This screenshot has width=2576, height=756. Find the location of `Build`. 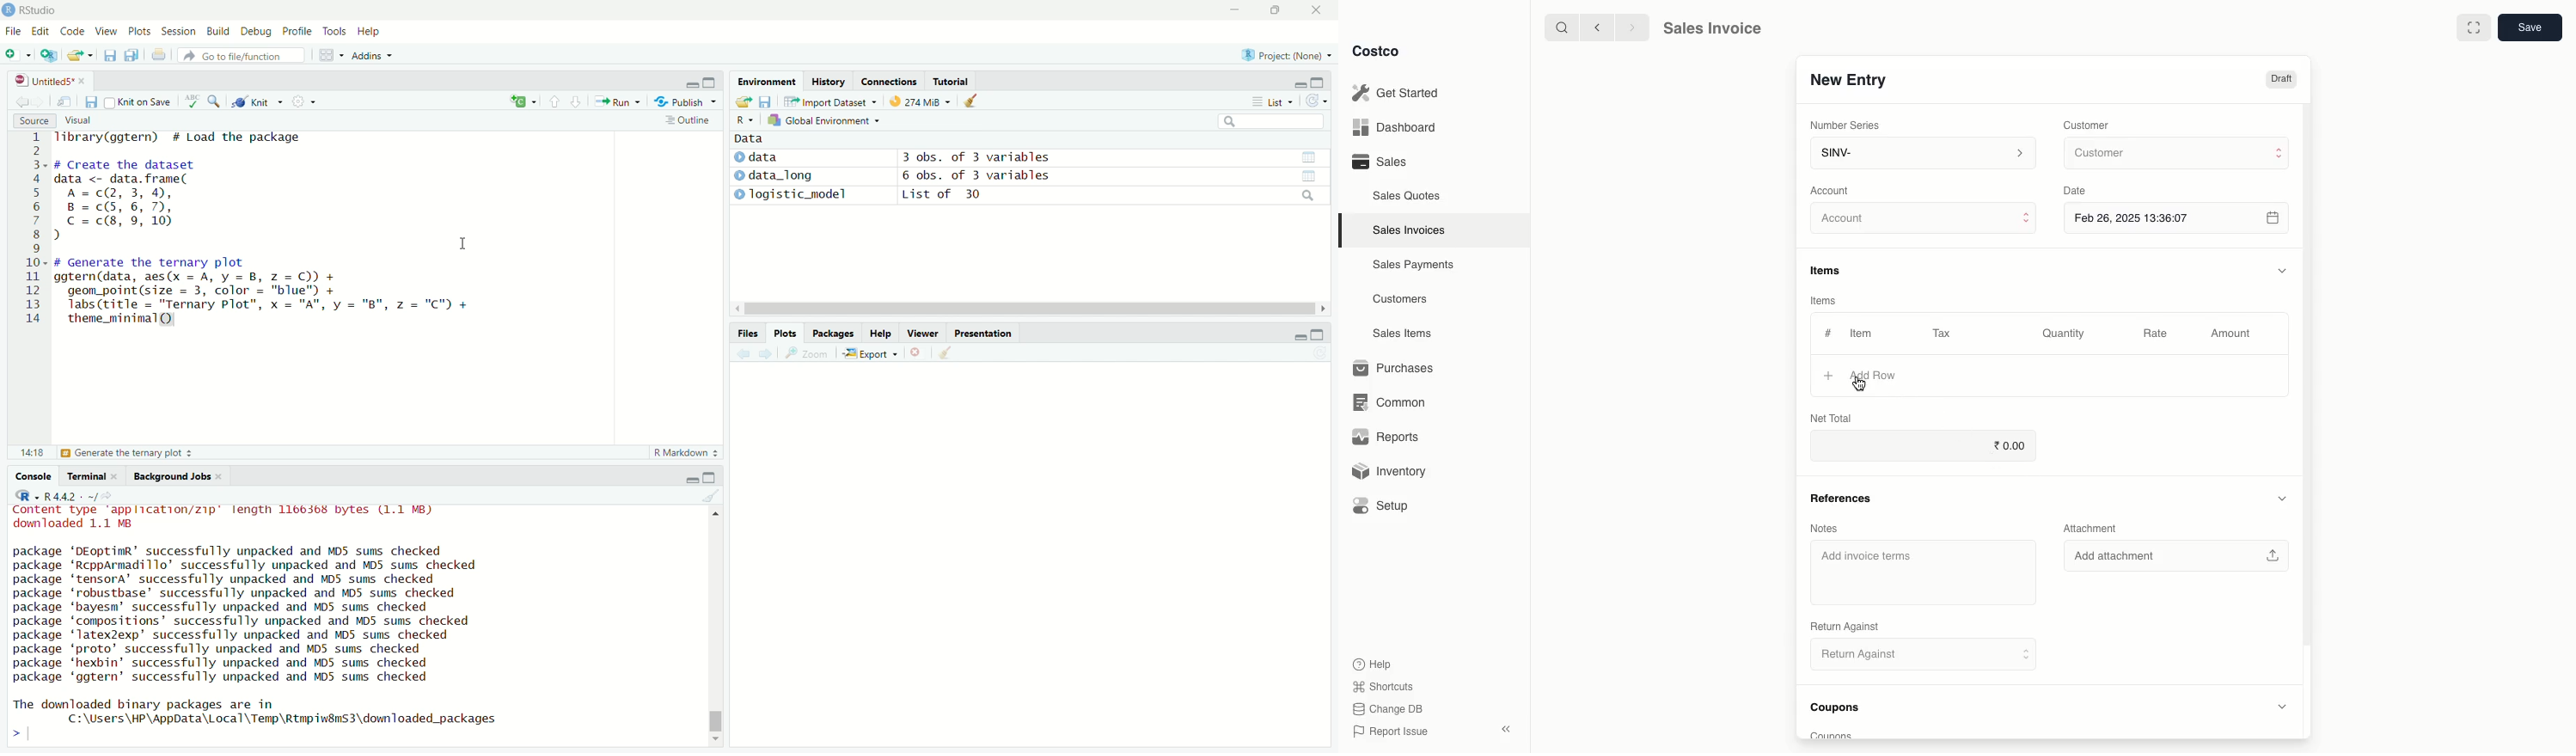

Build is located at coordinates (215, 30).